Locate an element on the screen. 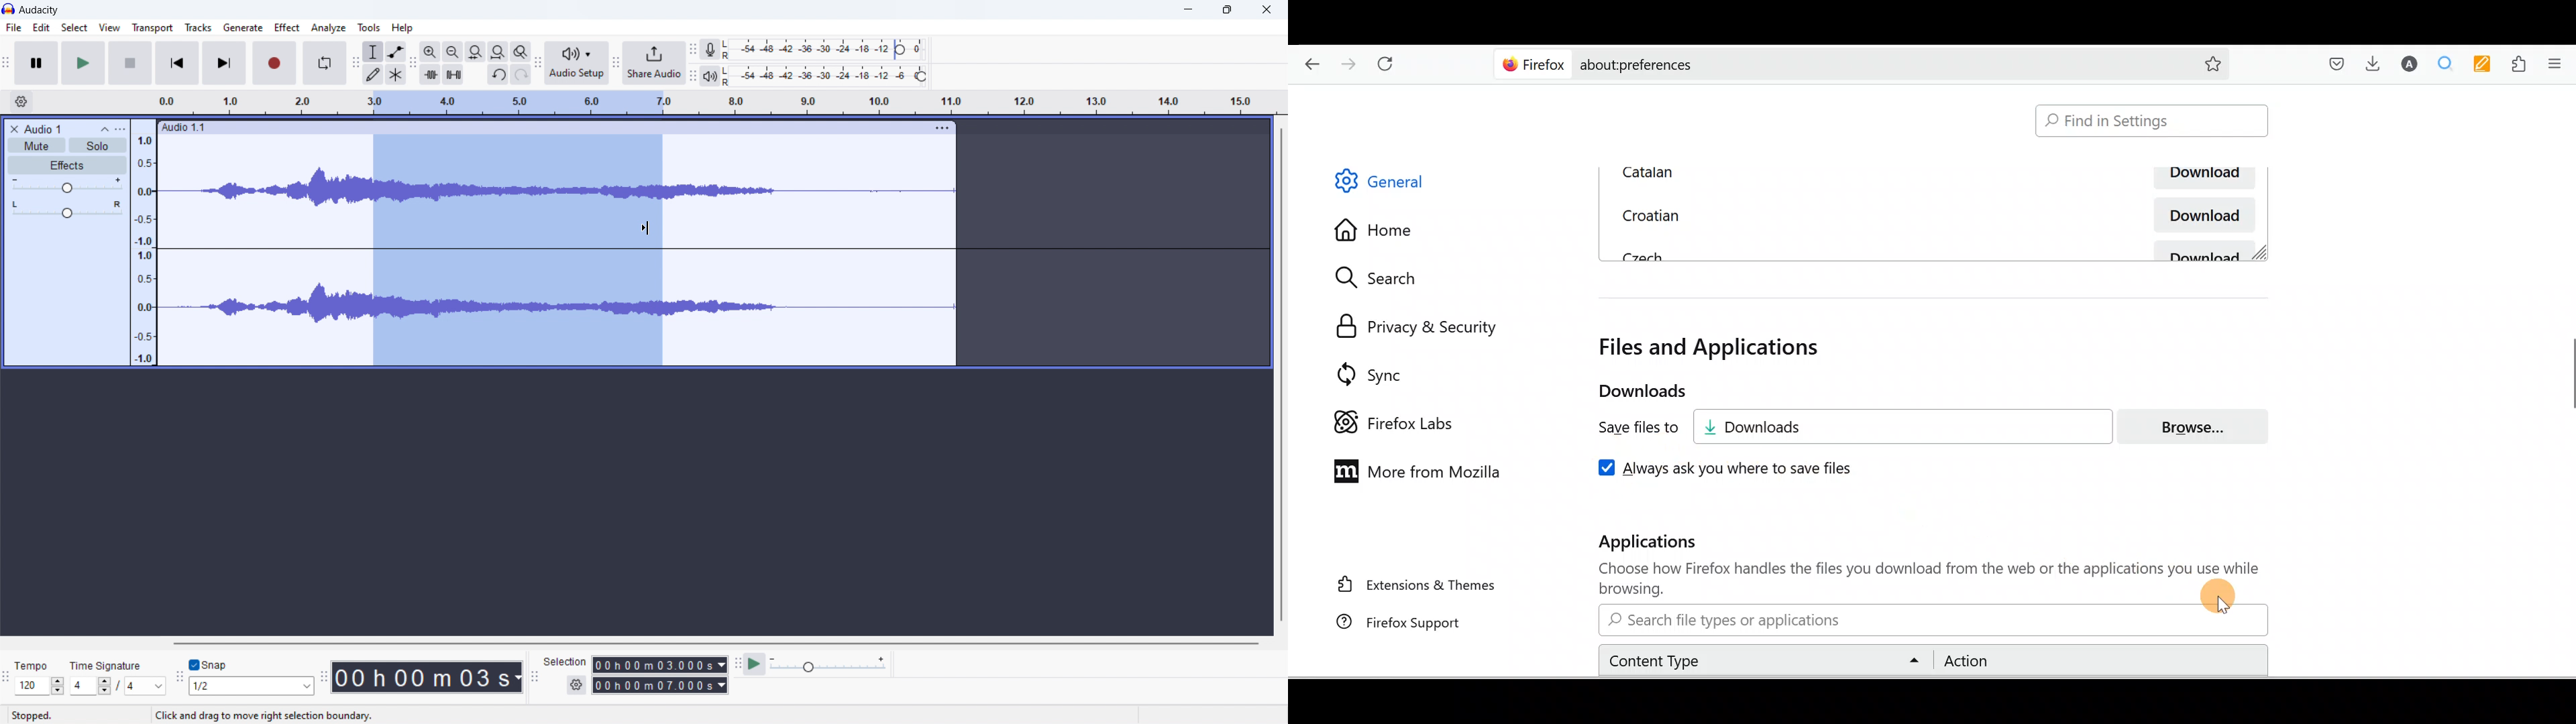 The height and width of the screenshot is (728, 2576). Multi keywords highlighter is located at coordinates (2486, 64).